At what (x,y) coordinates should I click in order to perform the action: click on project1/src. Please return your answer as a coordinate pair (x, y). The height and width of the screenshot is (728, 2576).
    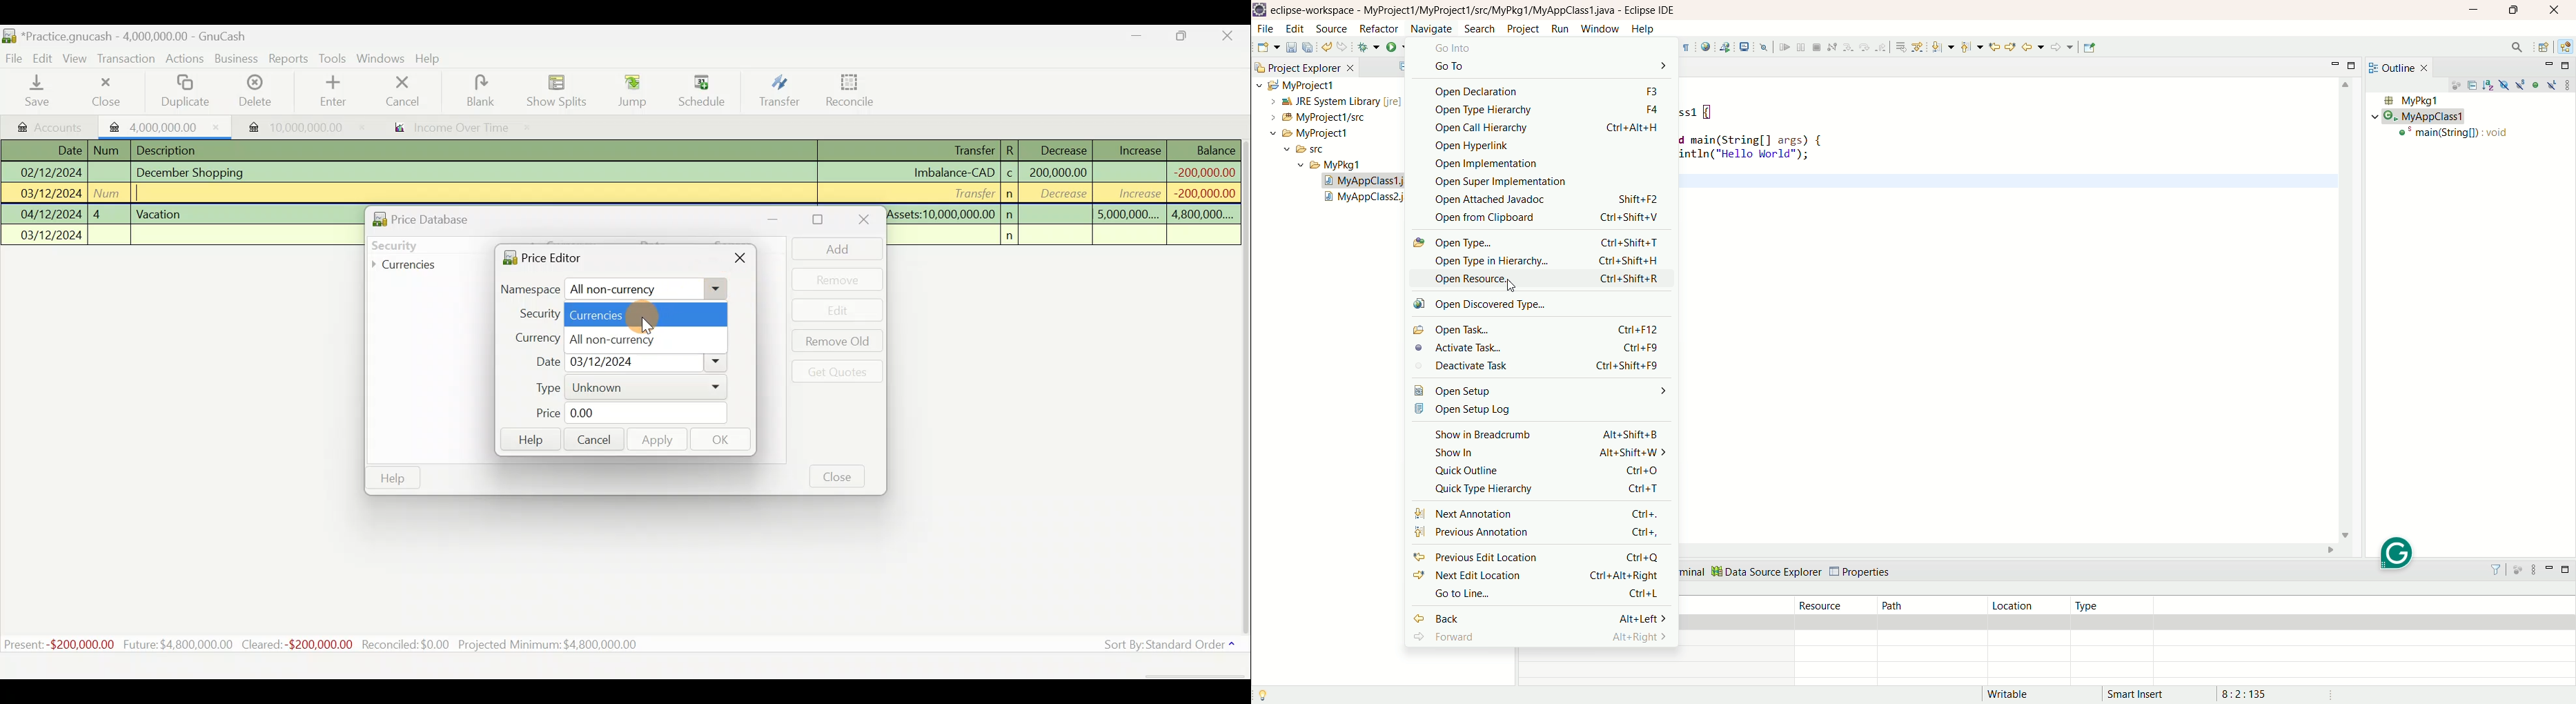
    Looking at the image, I should click on (1312, 117).